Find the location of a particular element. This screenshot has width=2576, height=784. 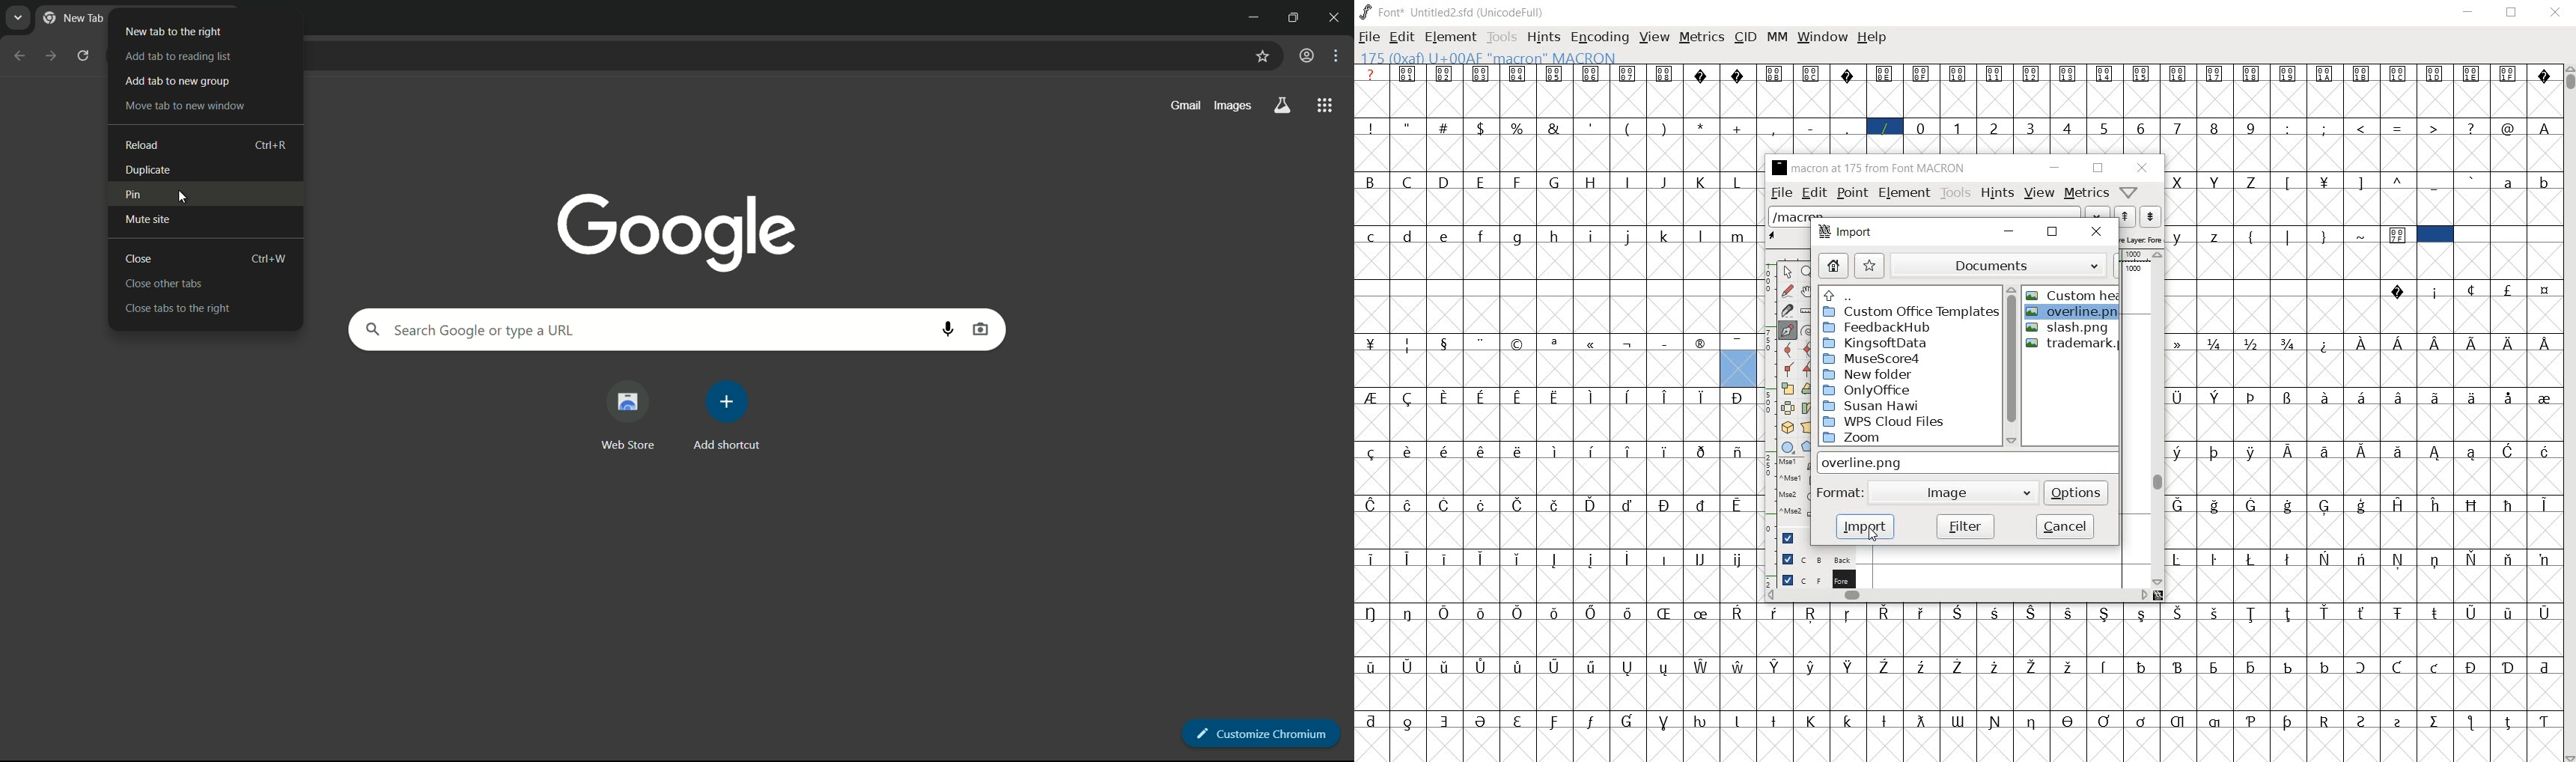

Symbol is located at coordinates (1740, 719).